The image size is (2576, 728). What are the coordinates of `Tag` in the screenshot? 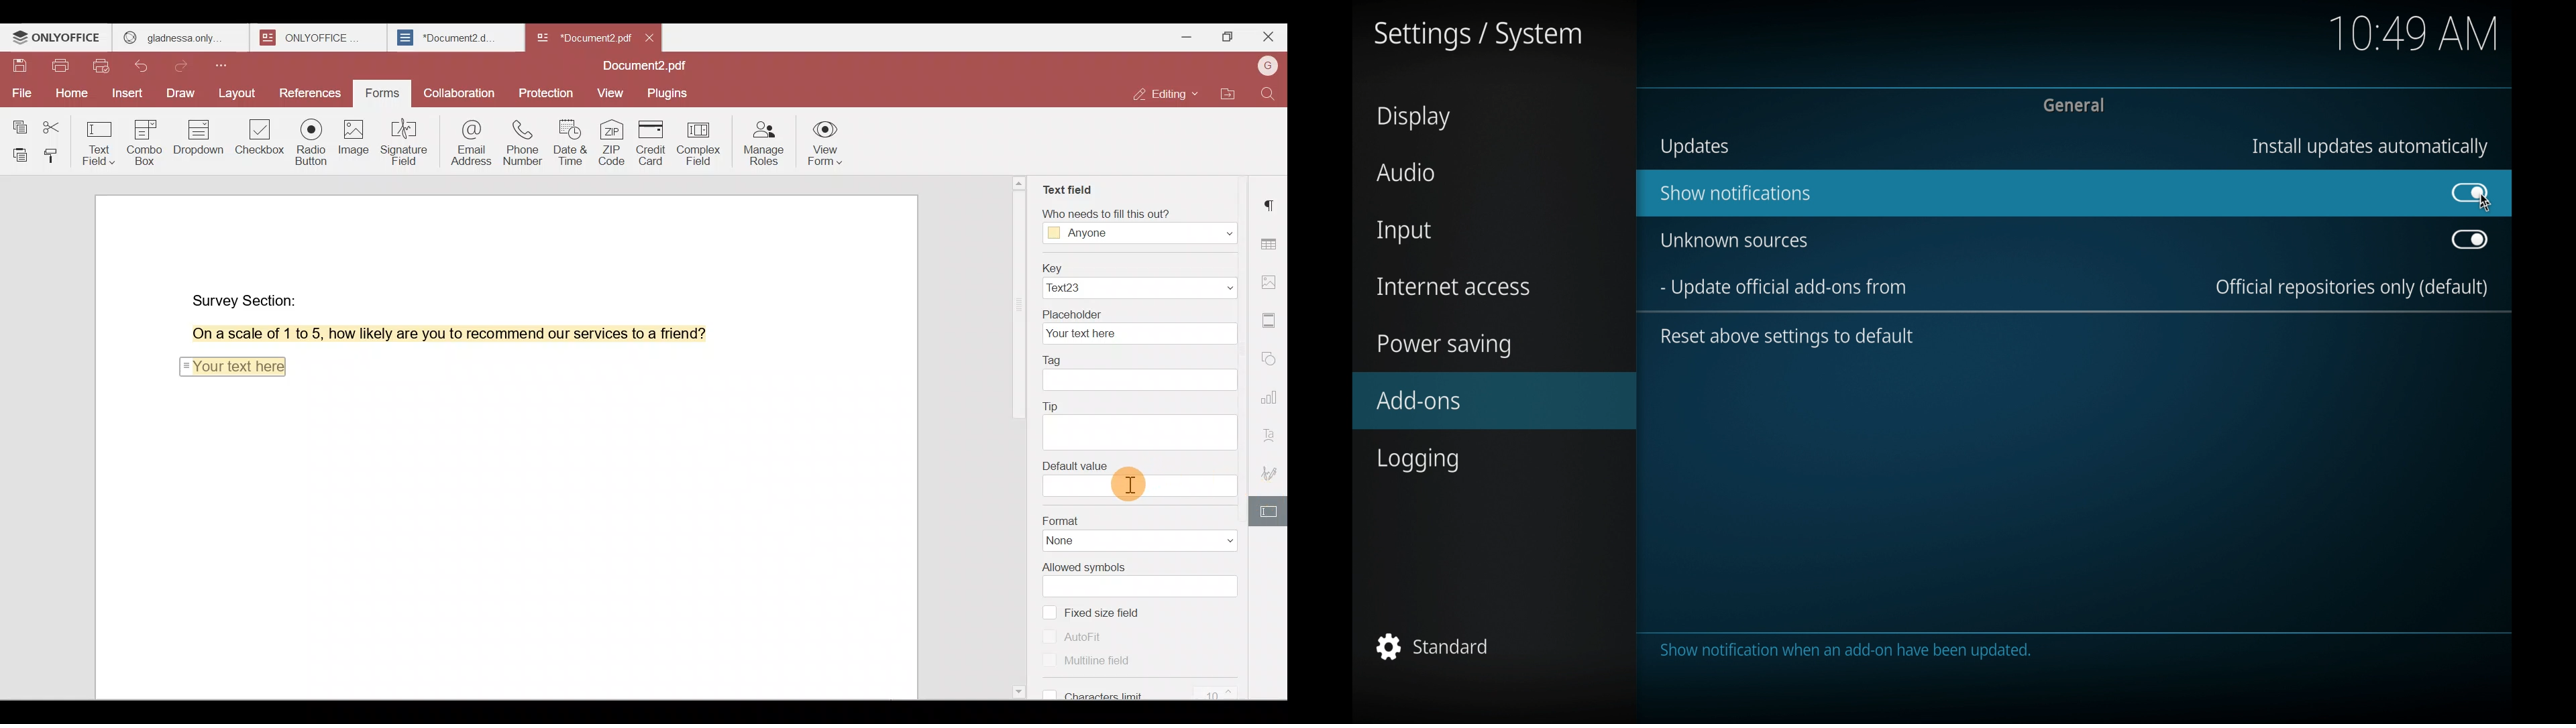 It's located at (1142, 374).